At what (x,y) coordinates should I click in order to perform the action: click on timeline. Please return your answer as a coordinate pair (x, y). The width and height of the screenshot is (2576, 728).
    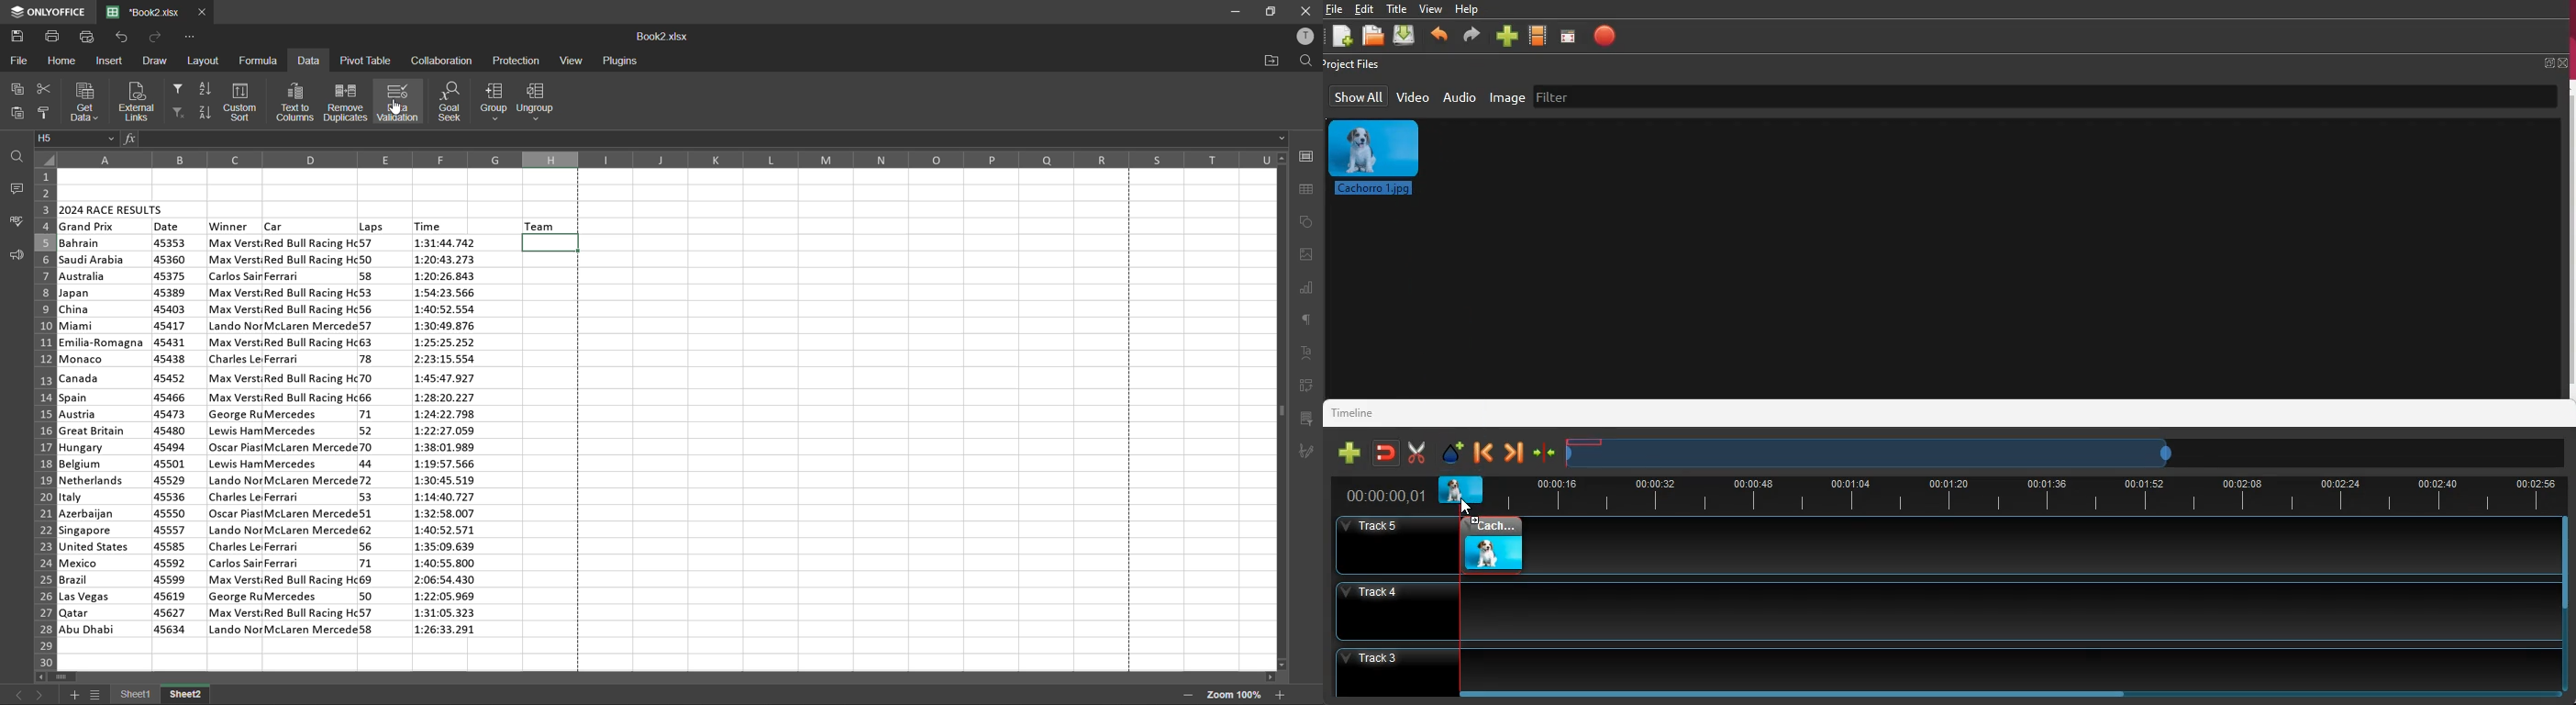
    Looking at the image, I should click on (1358, 414).